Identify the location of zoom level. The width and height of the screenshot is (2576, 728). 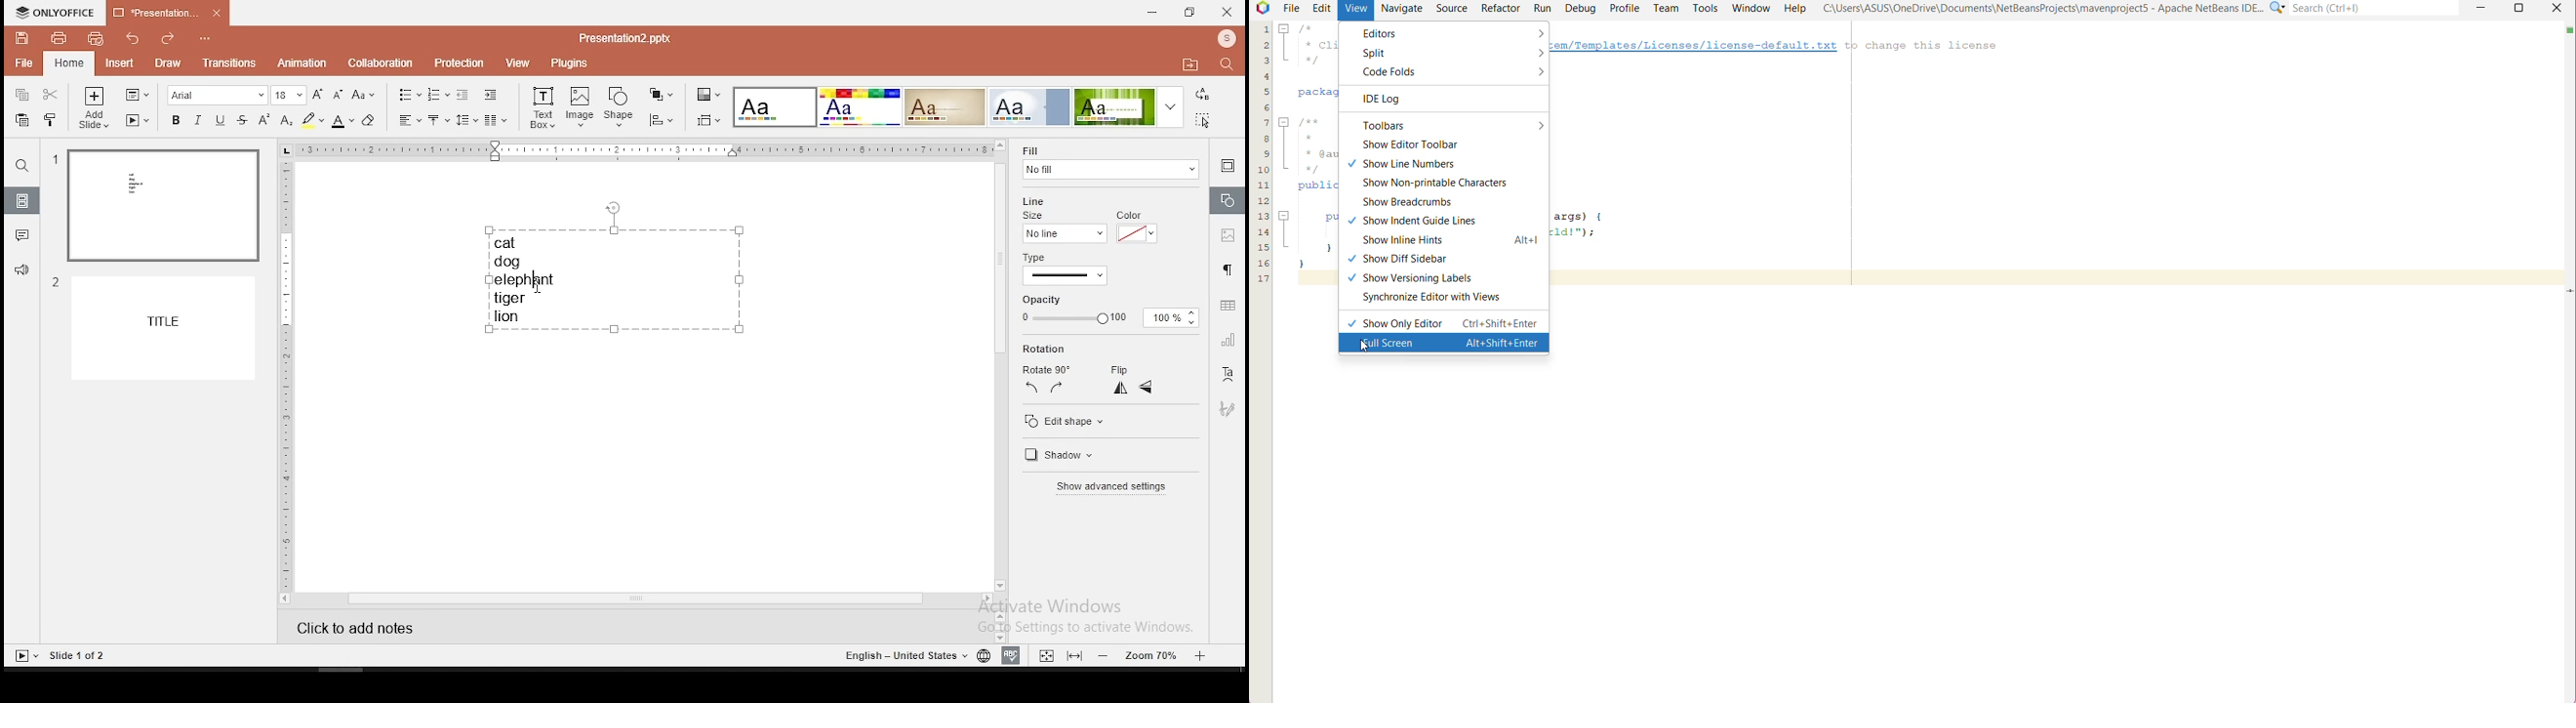
(1151, 655).